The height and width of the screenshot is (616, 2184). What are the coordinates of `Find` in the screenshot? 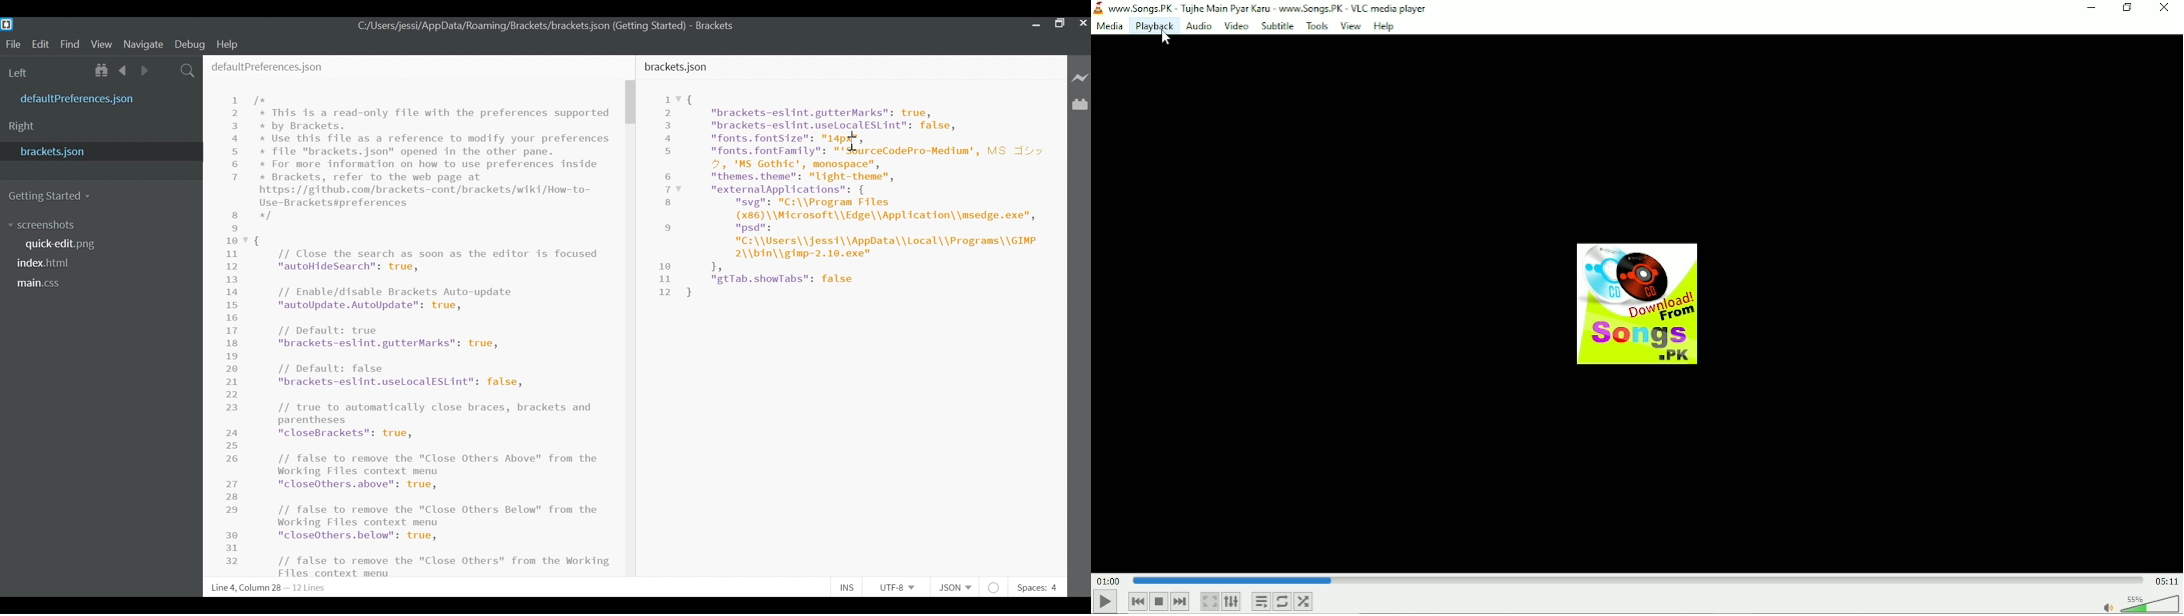 It's located at (69, 43).